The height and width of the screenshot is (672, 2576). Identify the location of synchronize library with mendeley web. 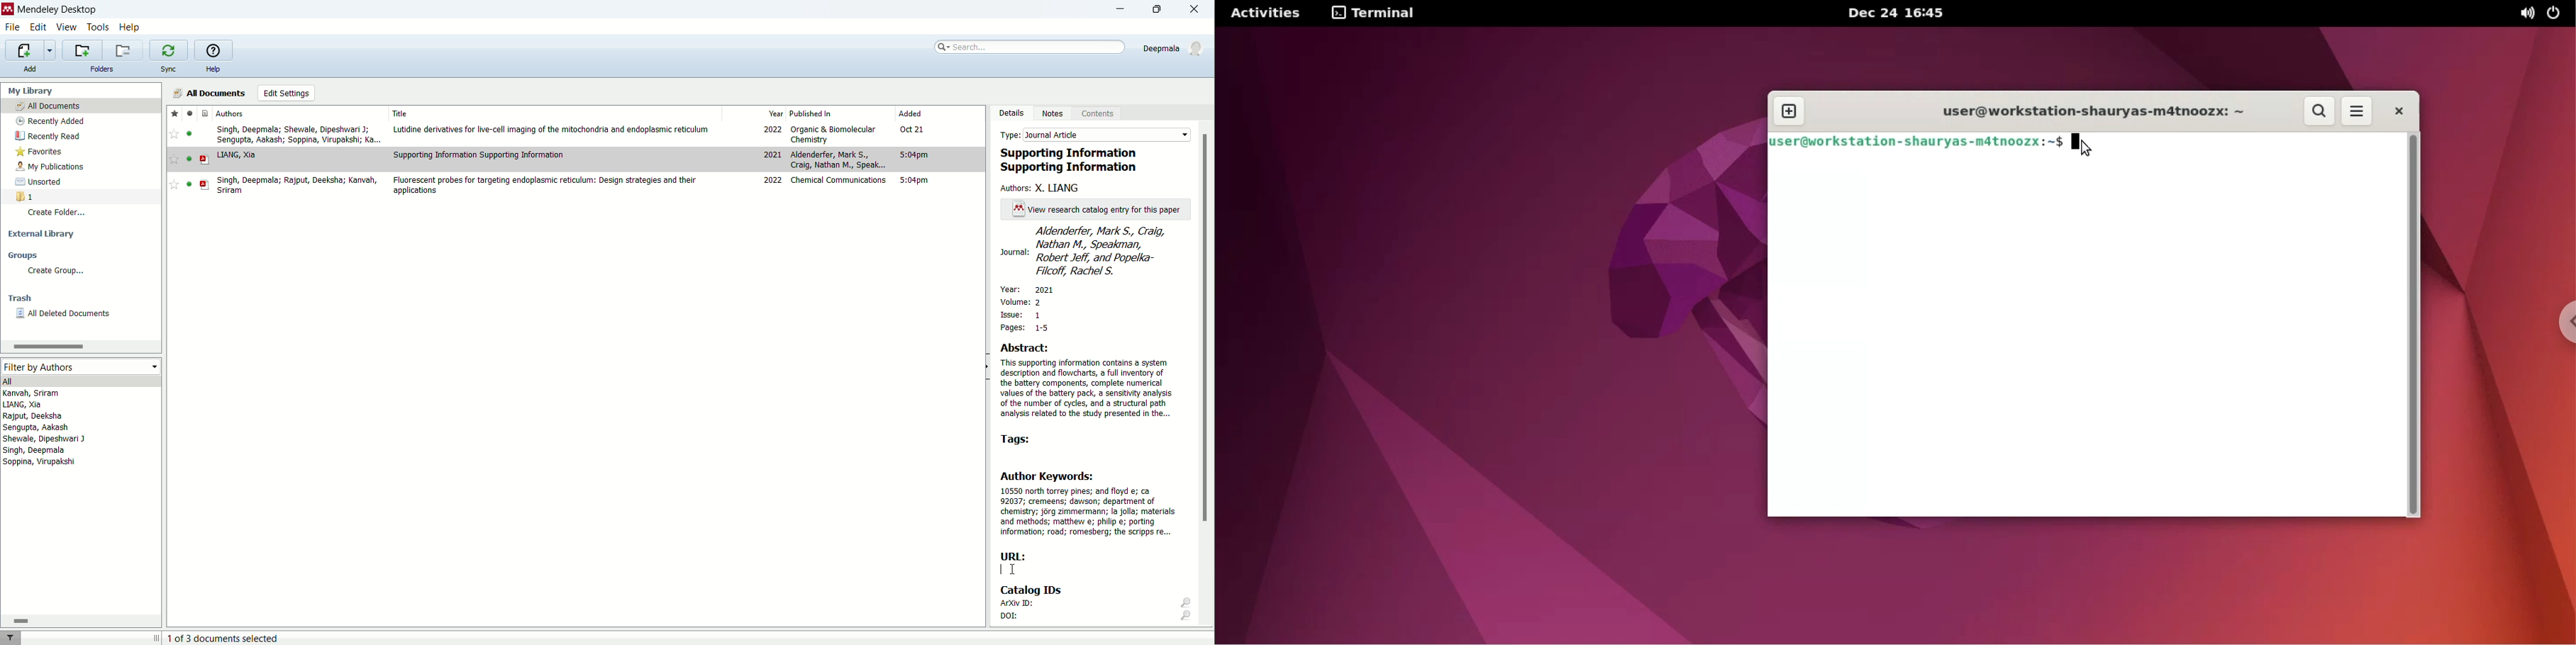
(168, 50).